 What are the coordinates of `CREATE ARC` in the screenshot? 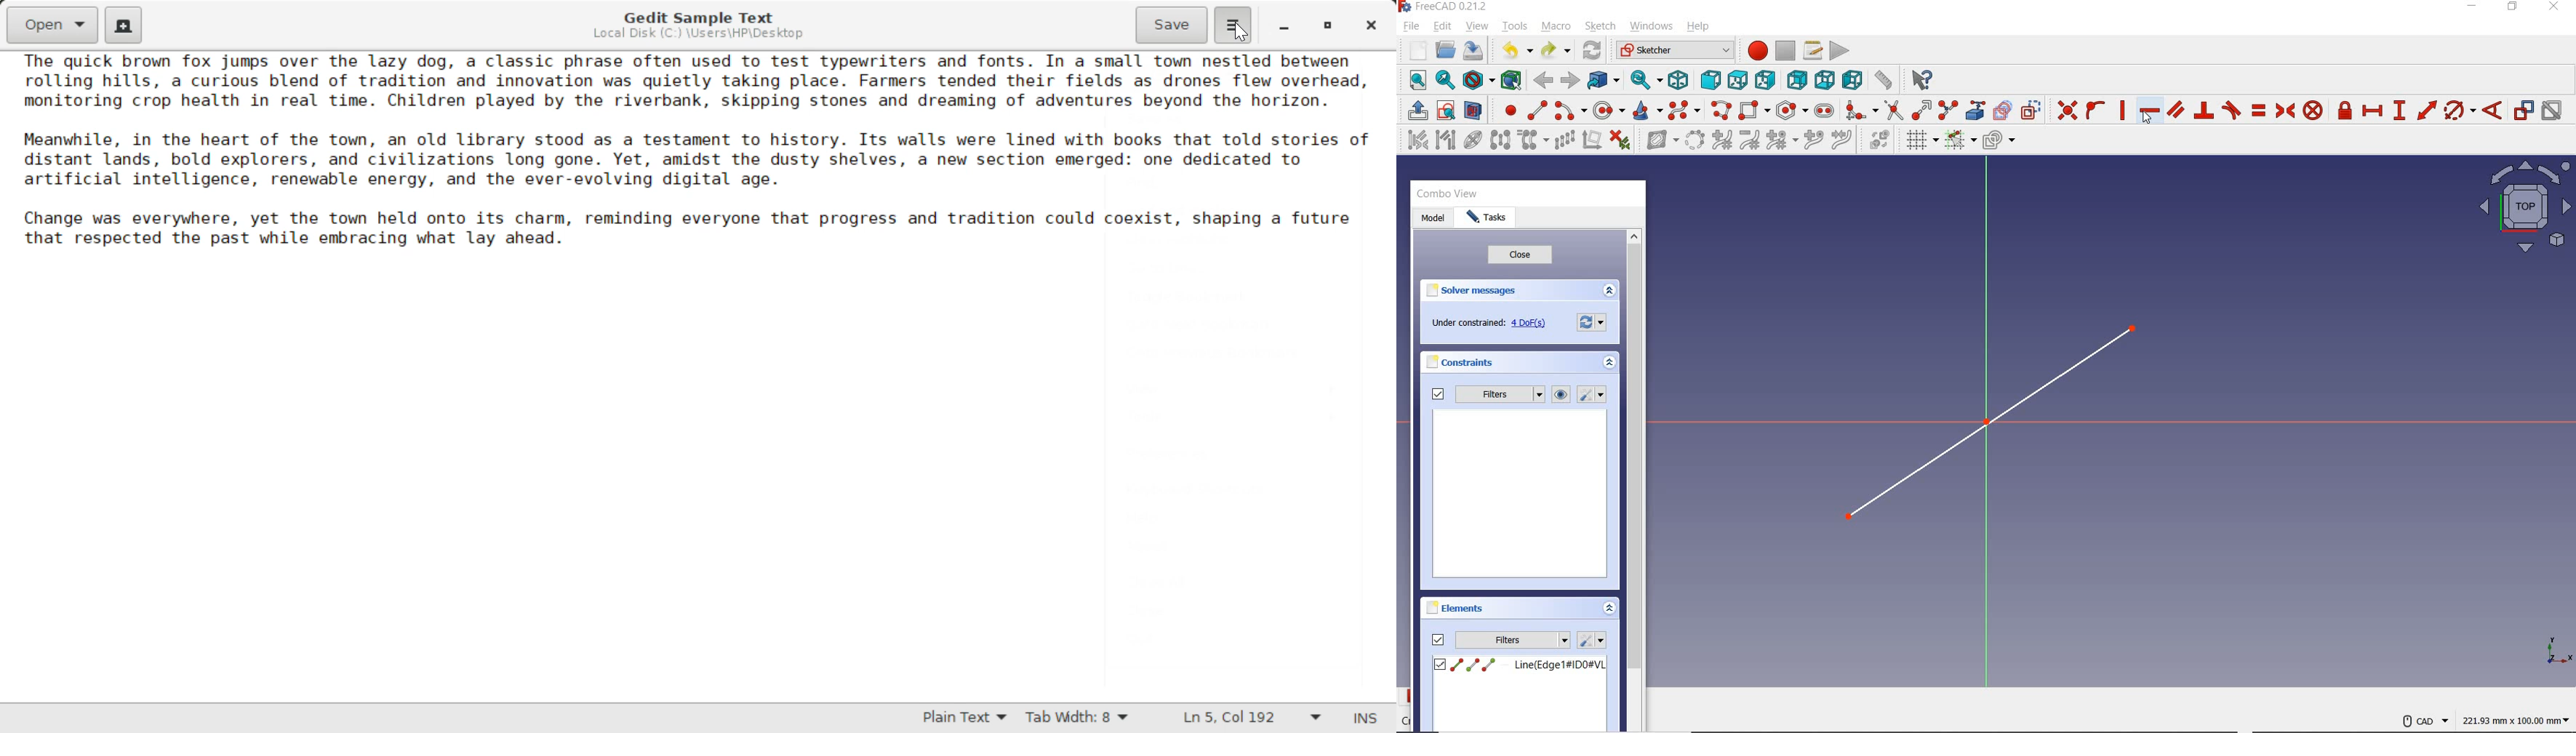 It's located at (1571, 111).